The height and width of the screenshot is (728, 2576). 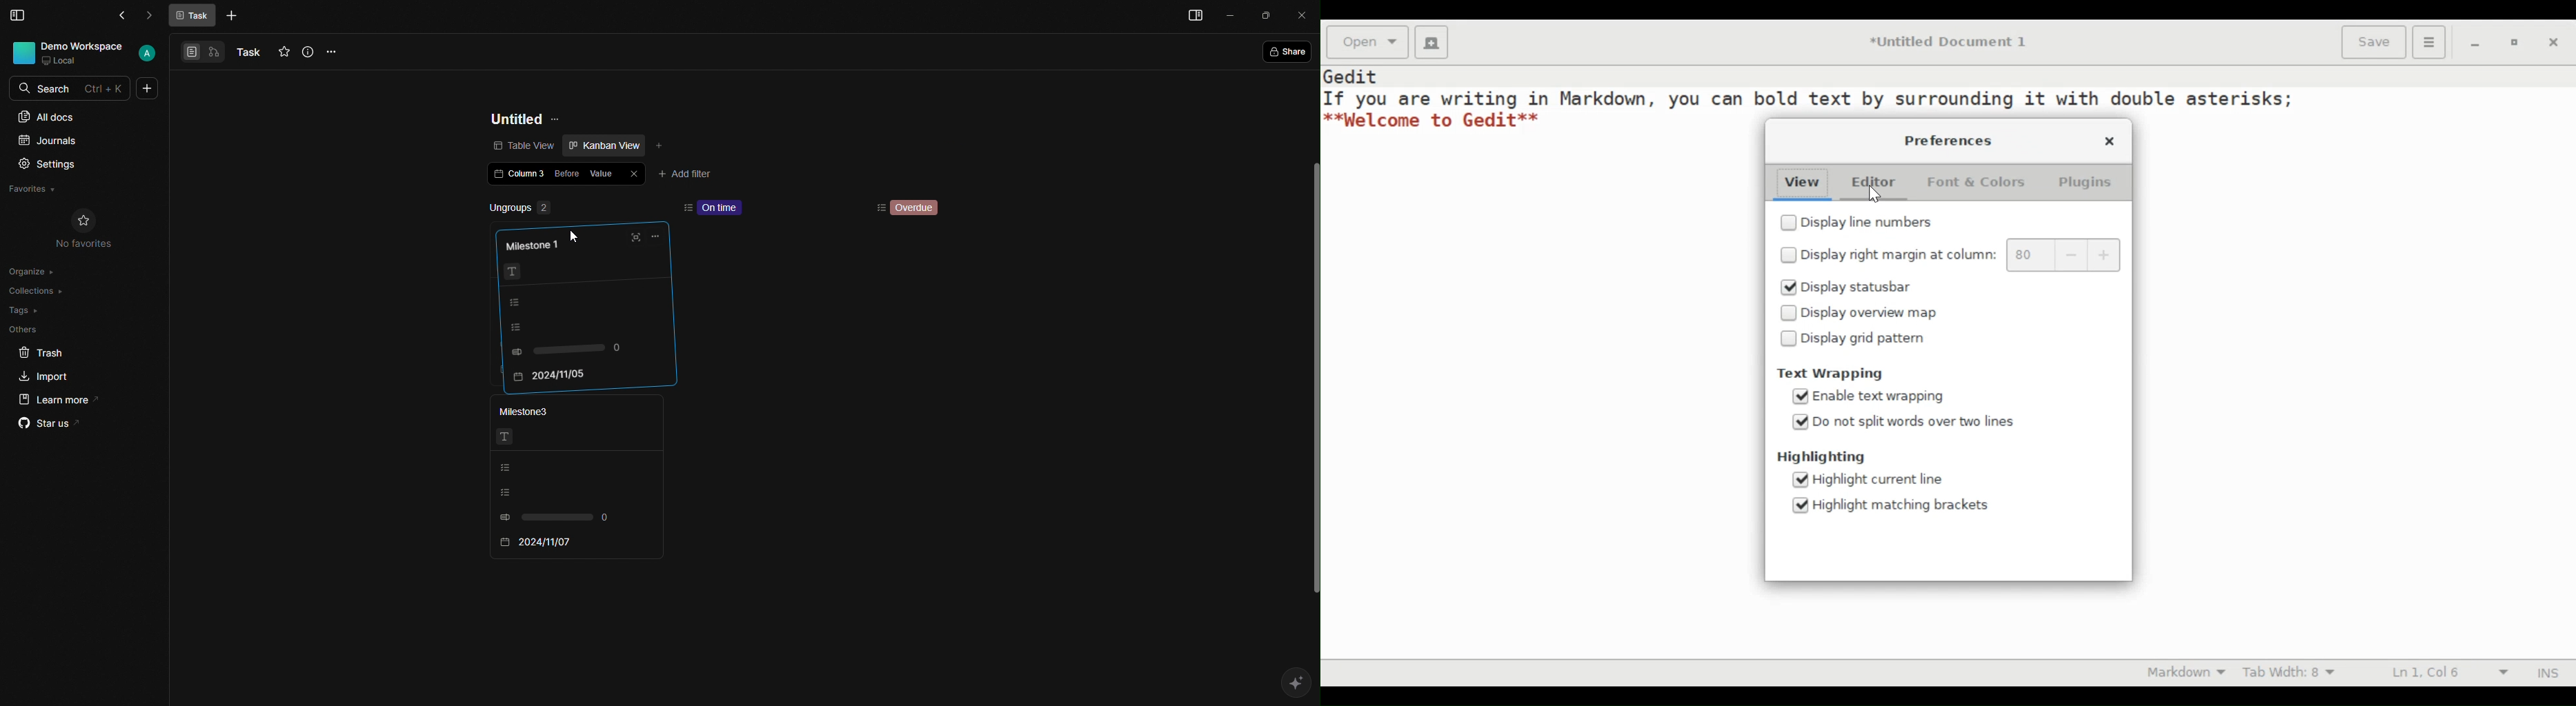 What do you see at coordinates (1288, 52) in the screenshot?
I see `Share` at bounding box center [1288, 52].